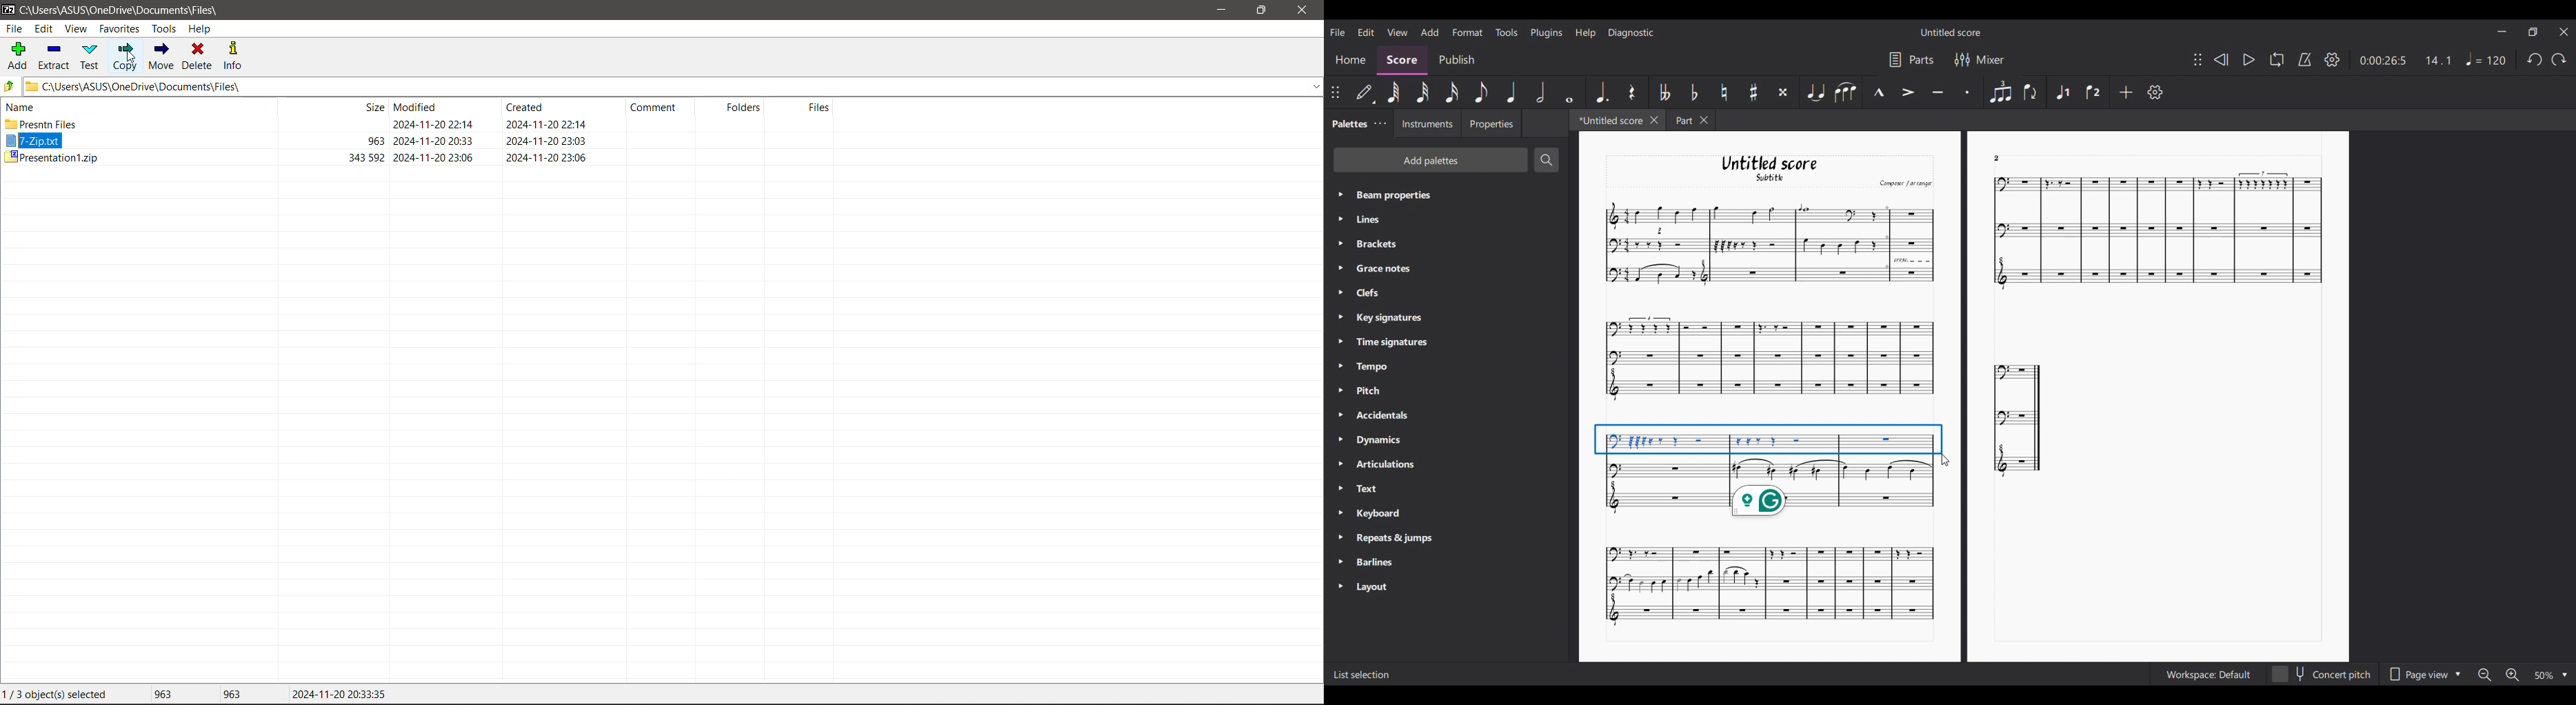  I want to click on Loop playback, so click(2277, 59).